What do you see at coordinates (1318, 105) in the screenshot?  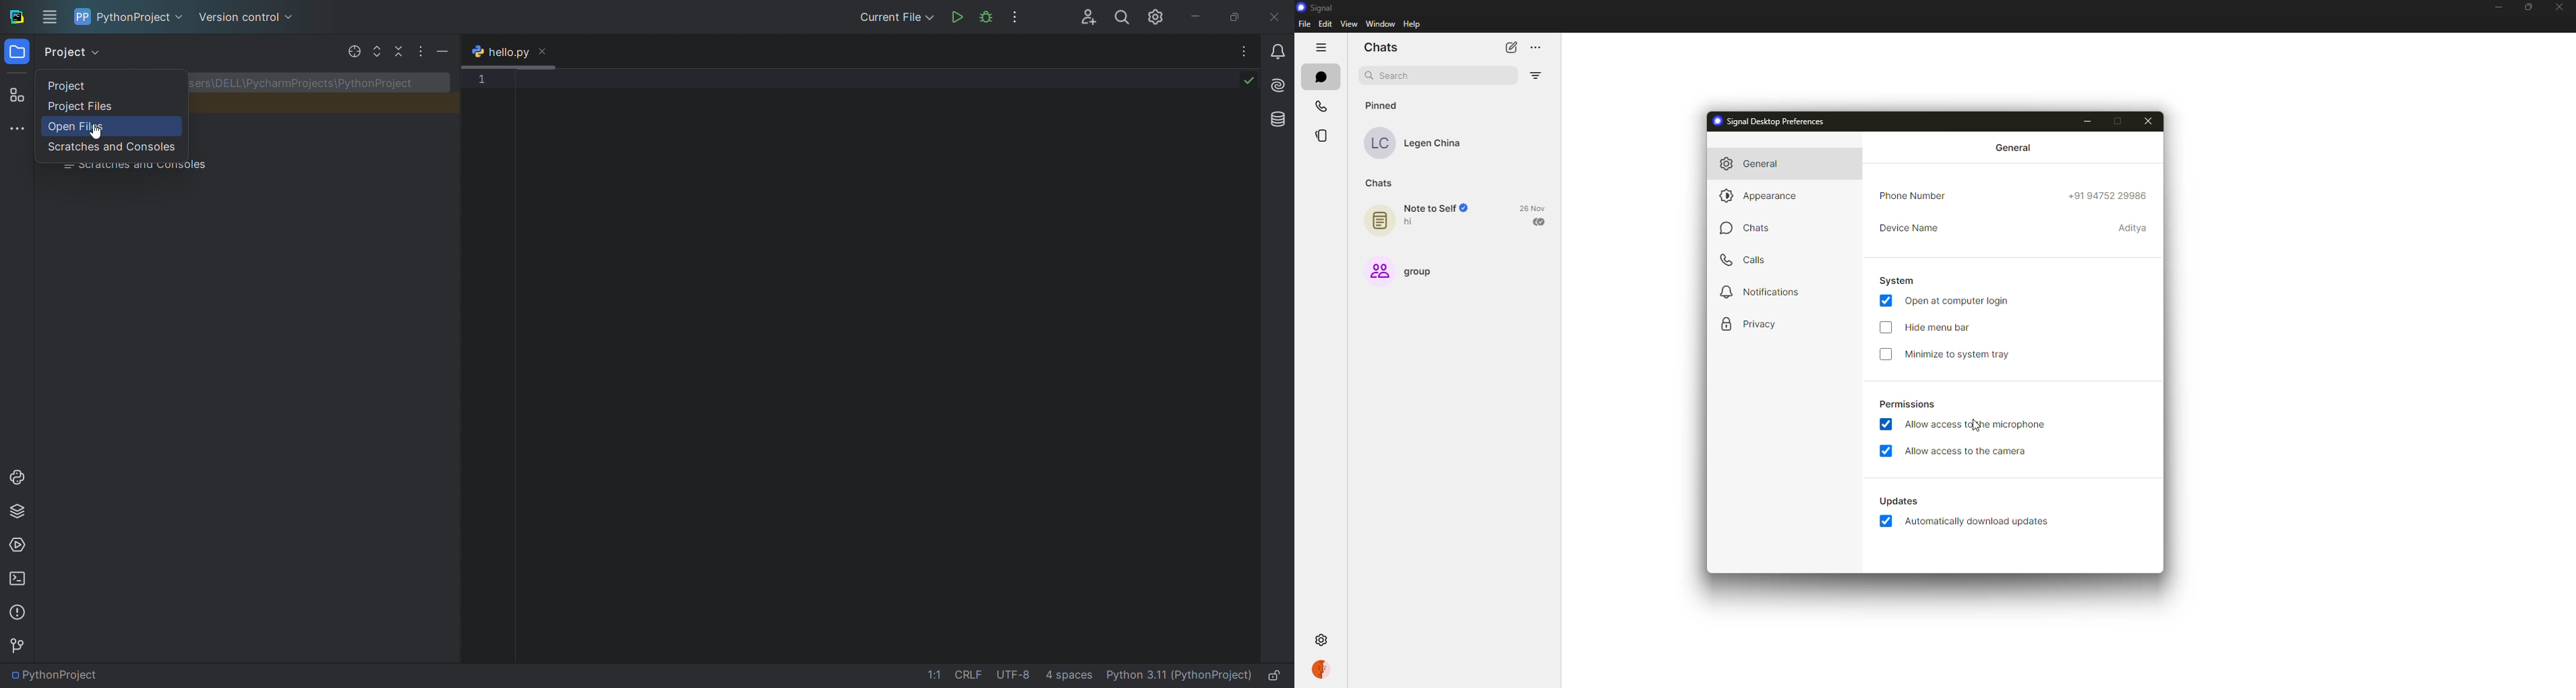 I see `calls` at bounding box center [1318, 105].